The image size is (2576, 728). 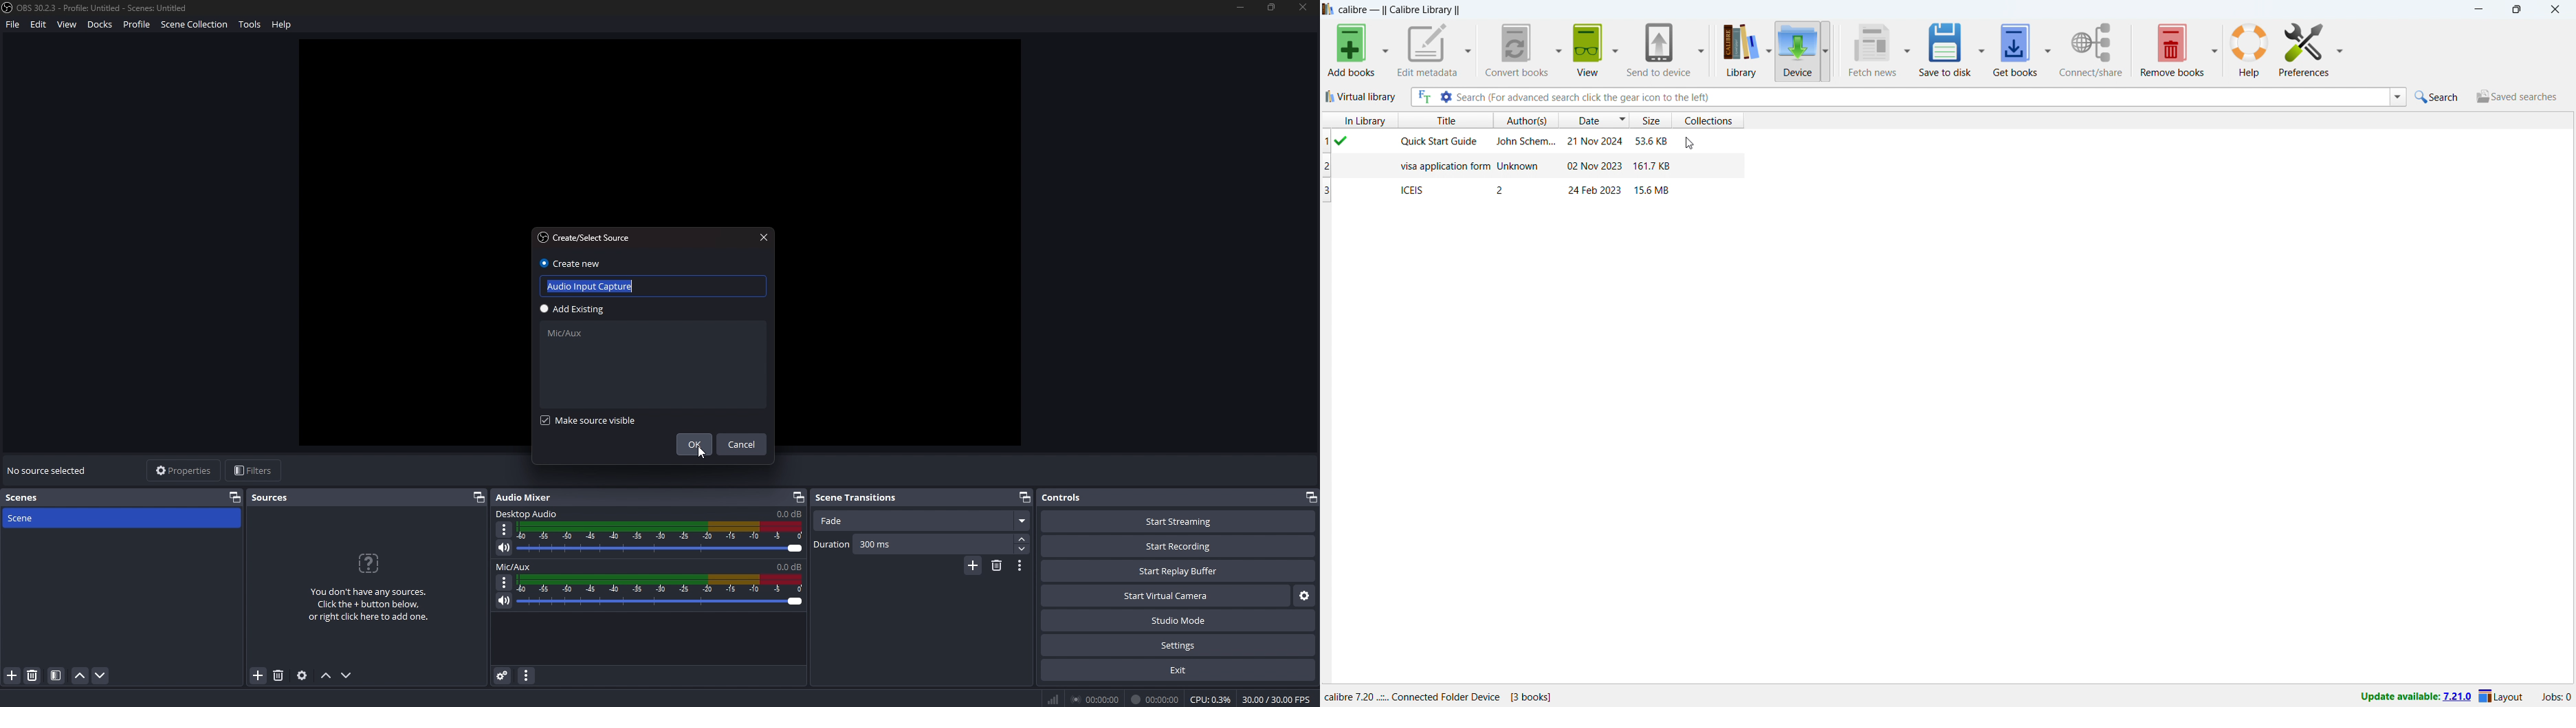 I want to click on sort by authors, so click(x=1527, y=120).